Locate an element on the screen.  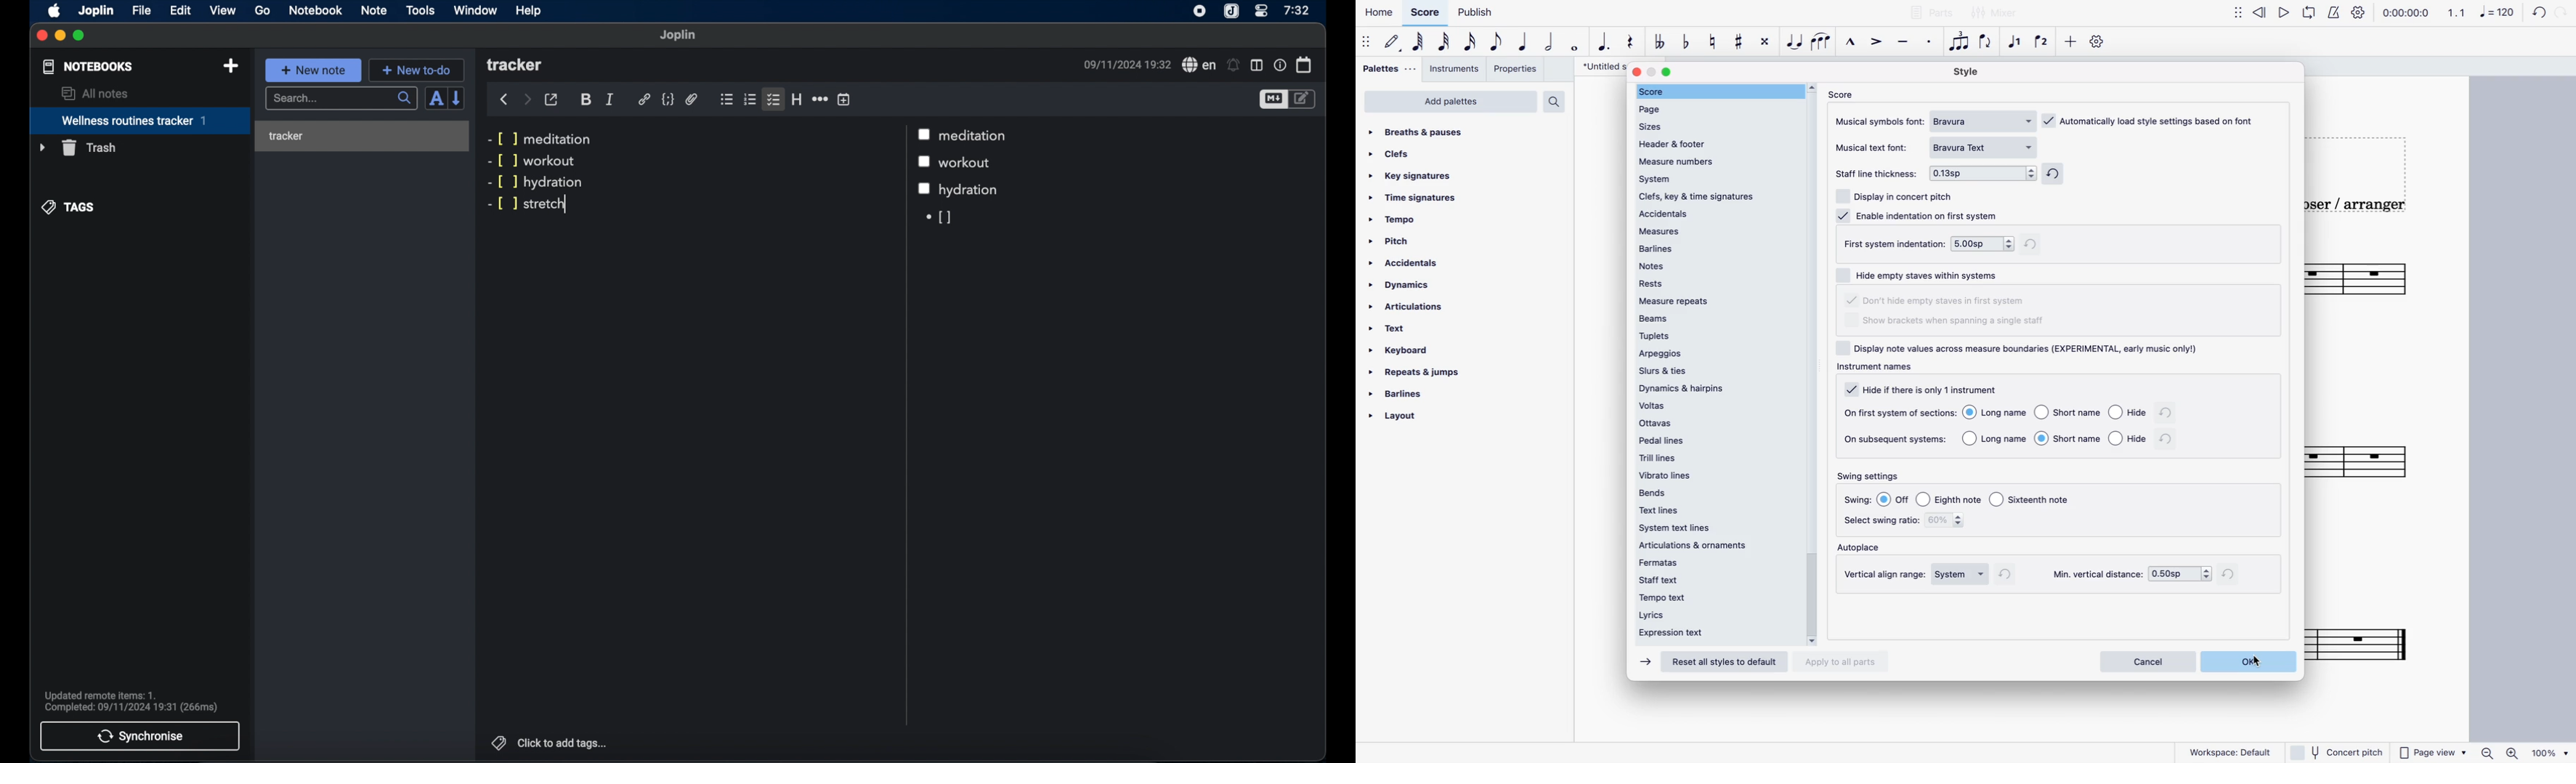
swing settings is located at coordinates (1873, 477).